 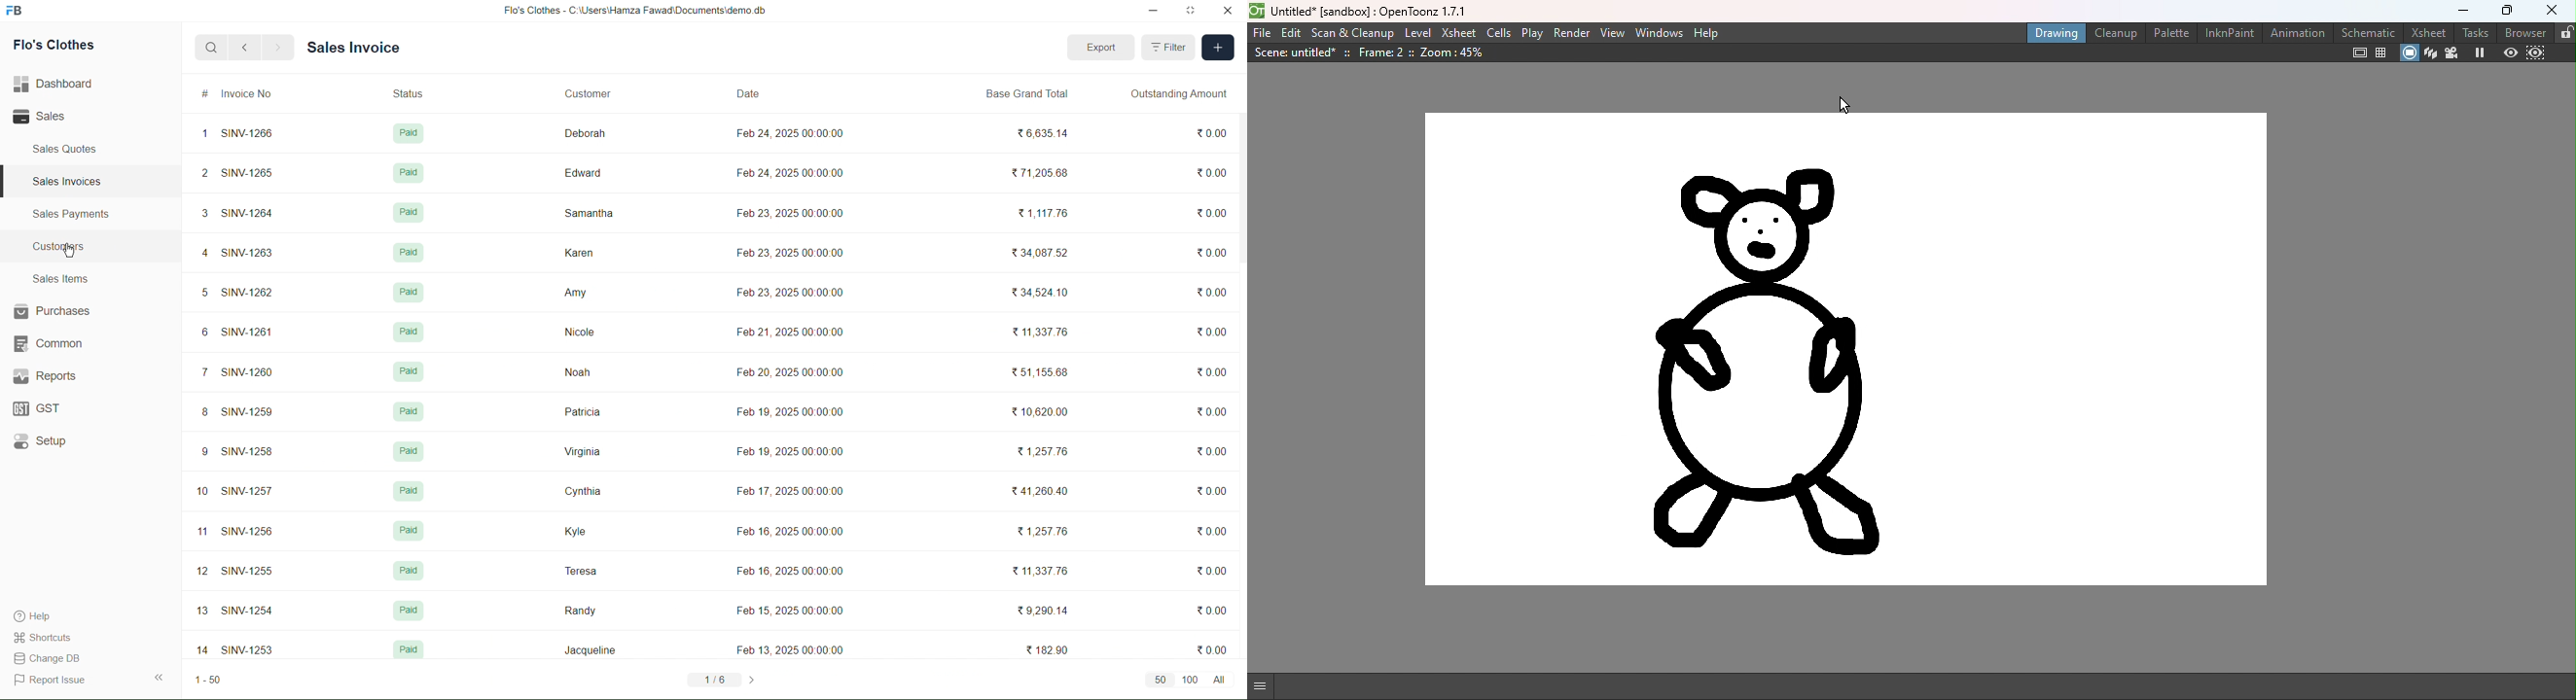 I want to click on Filter, so click(x=1169, y=47).